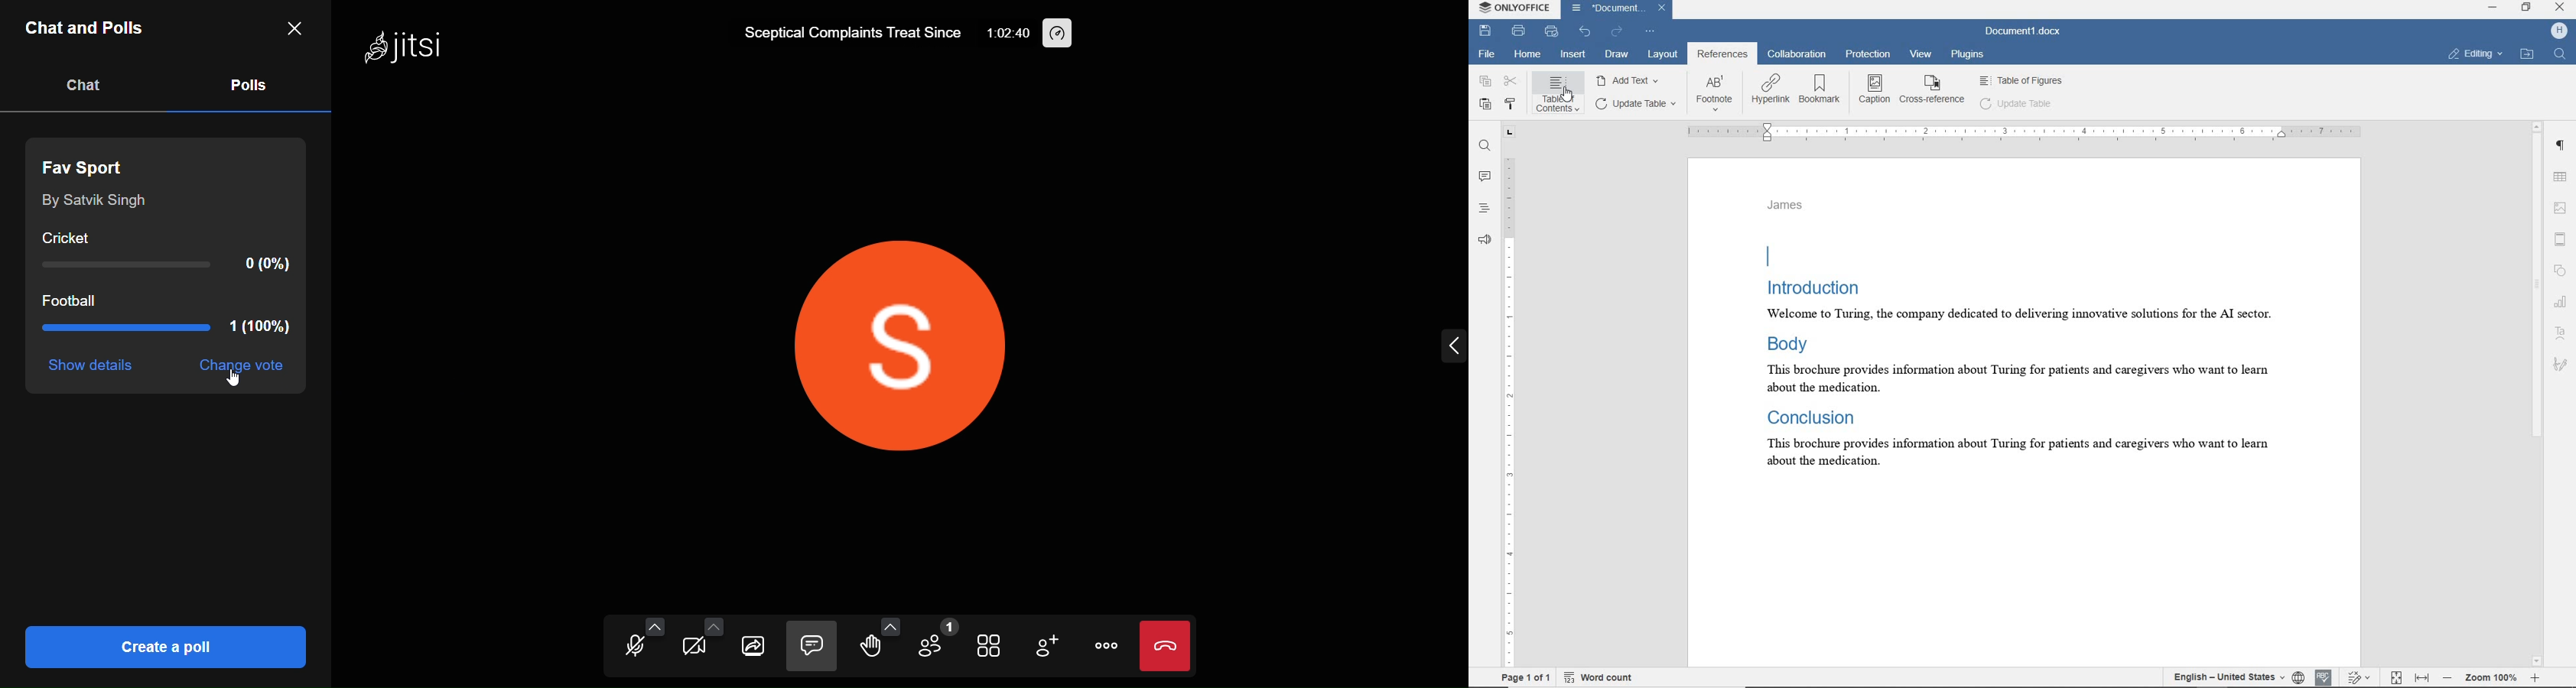 This screenshot has height=700, width=2576. What do you see at coordinates (753, 647) in the screenshot?
I see `screen share` at bounding box center [753, 647].